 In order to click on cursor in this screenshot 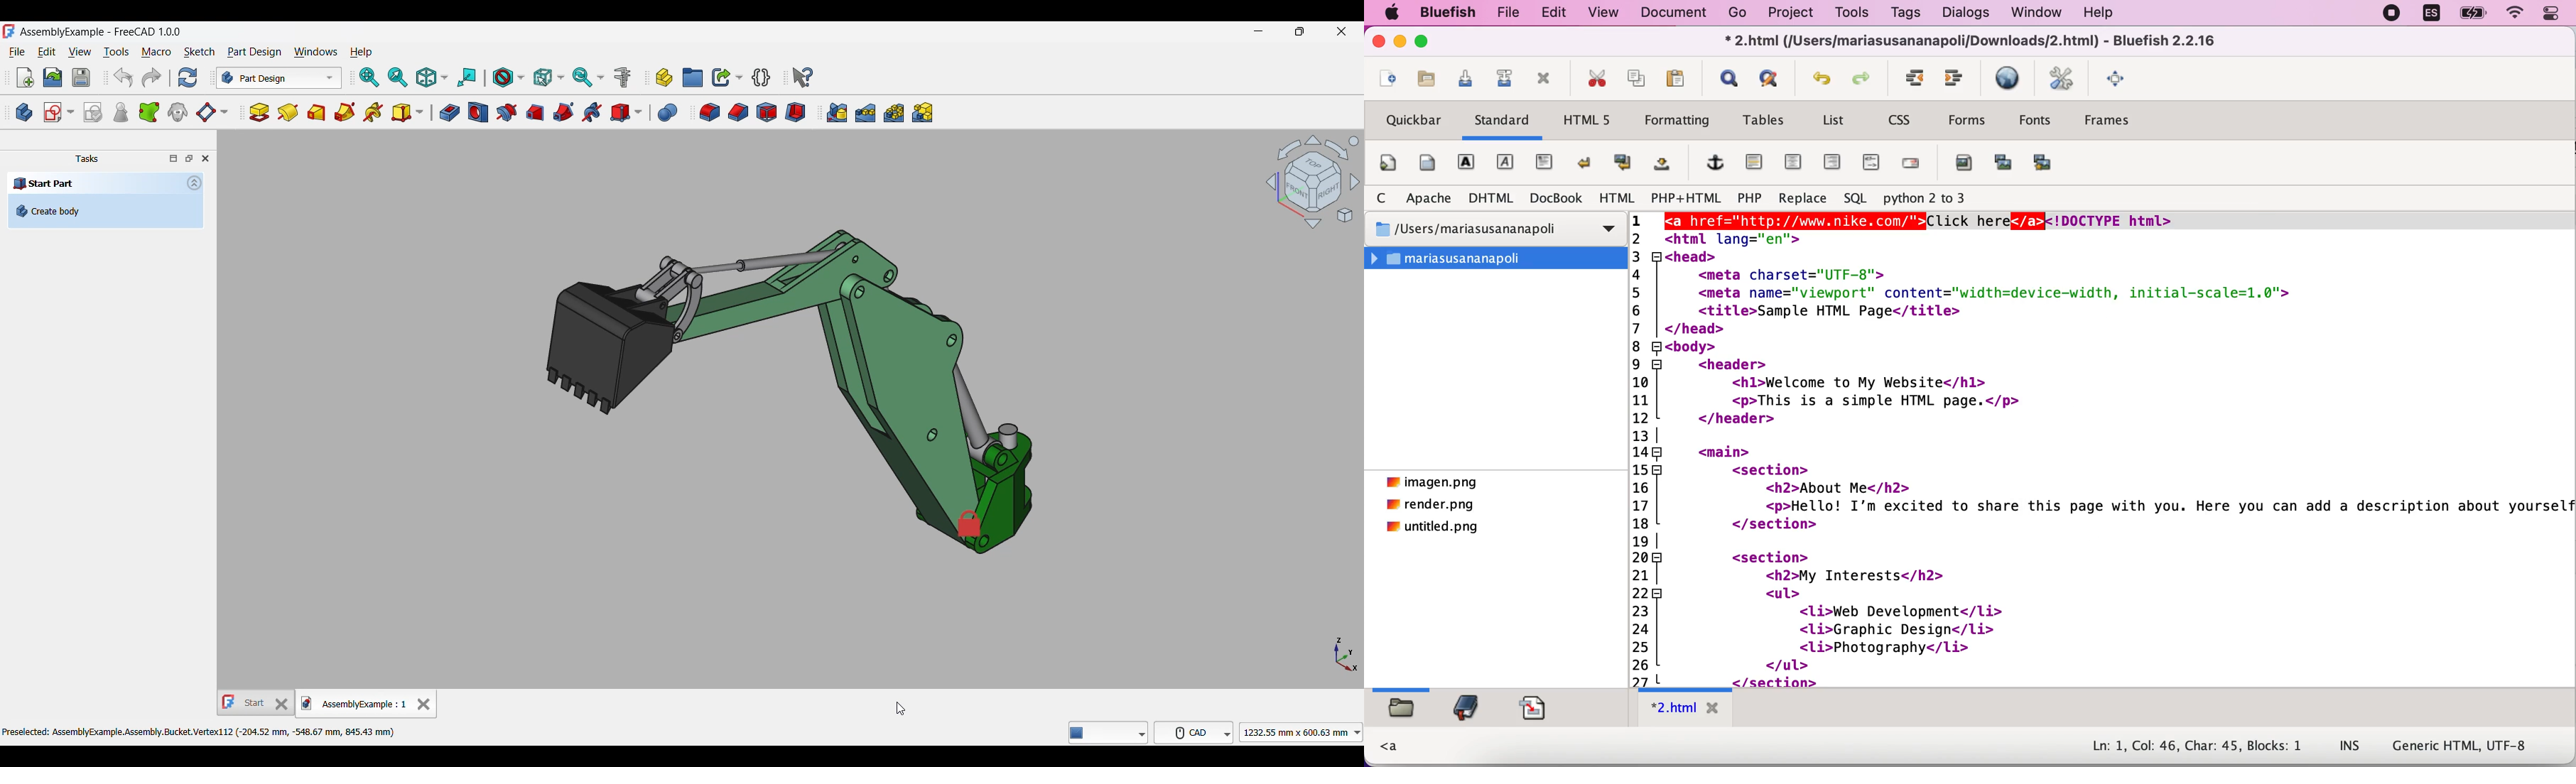, I will do `click(1670, 222)`.